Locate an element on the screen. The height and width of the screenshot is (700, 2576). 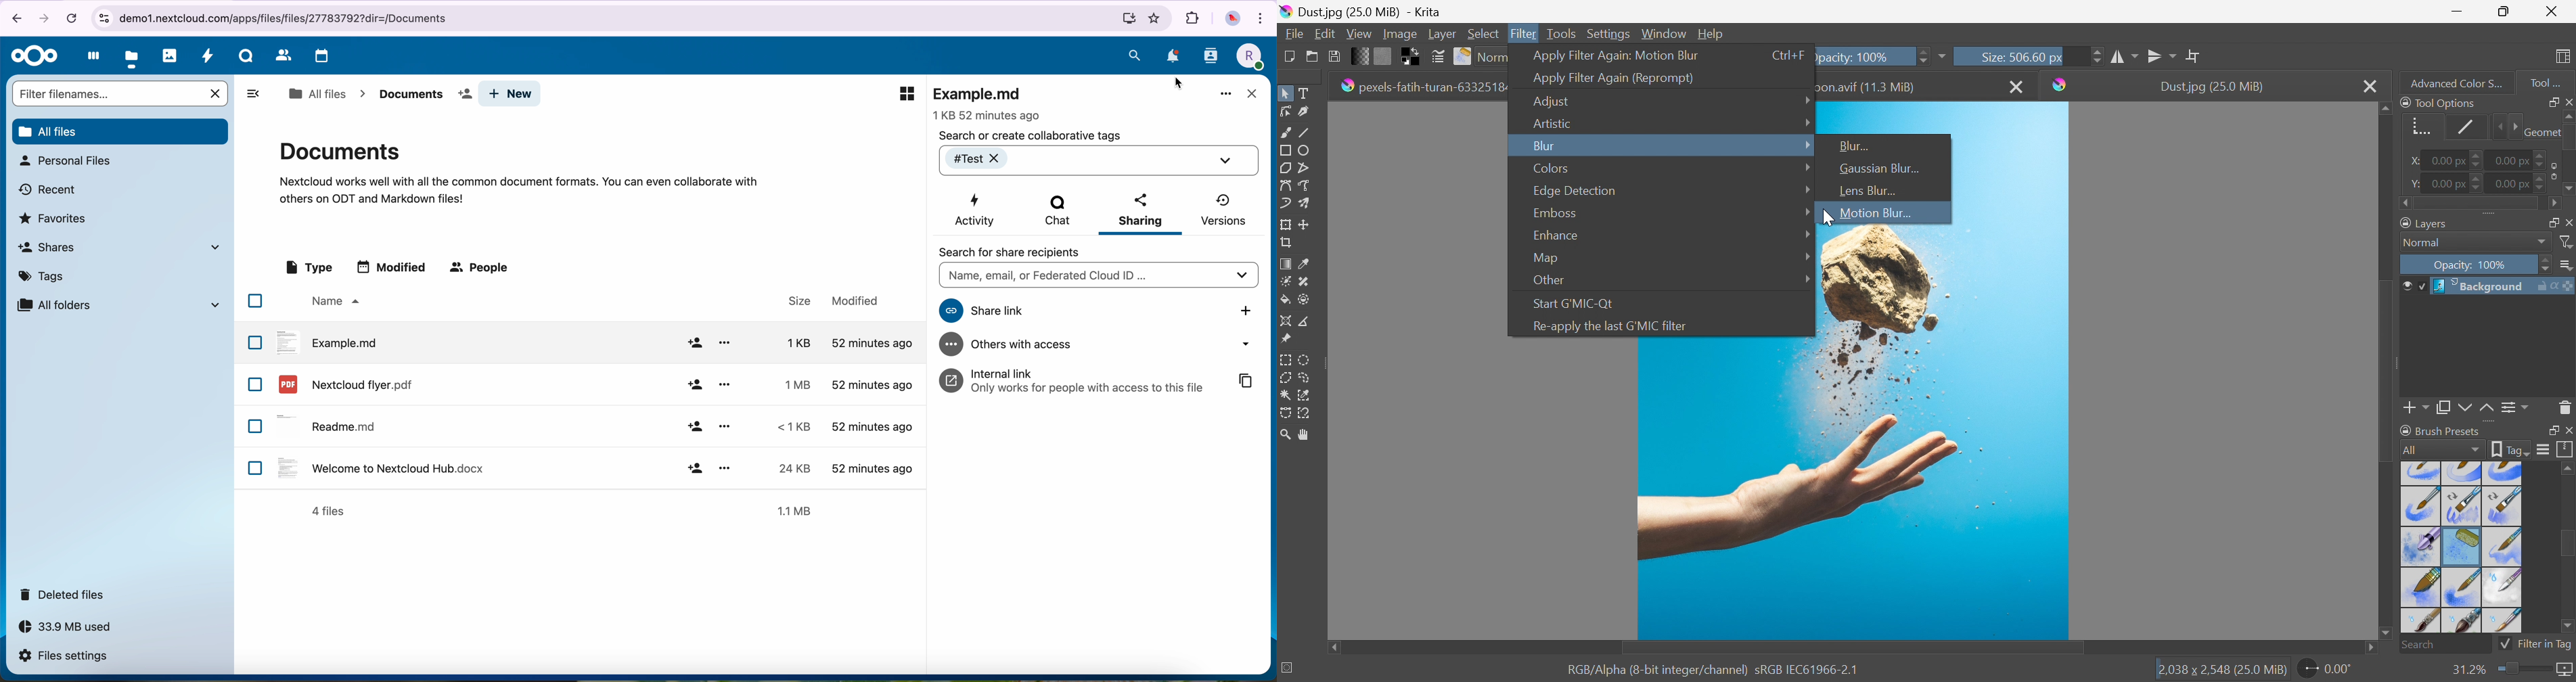
33.9 MB used is located at coordinates (74, 630).